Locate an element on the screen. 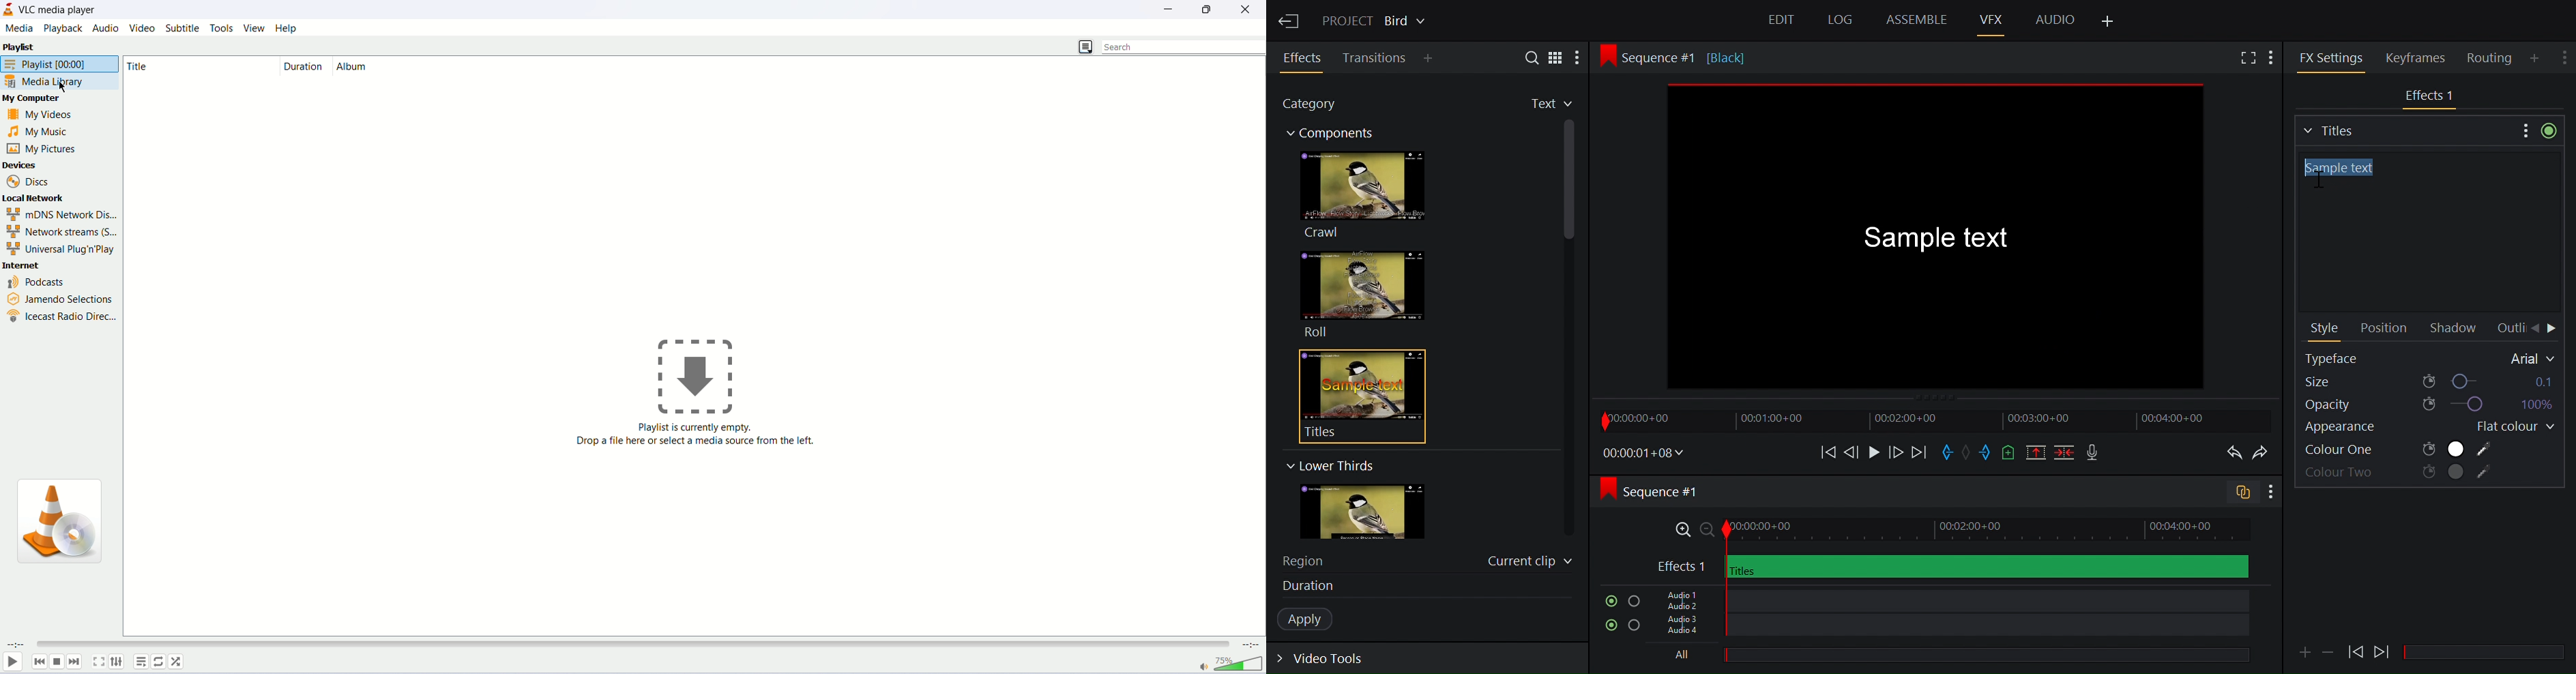 The image size is (2576, 700). Show settings menu is located at coordinates (2523, 130).